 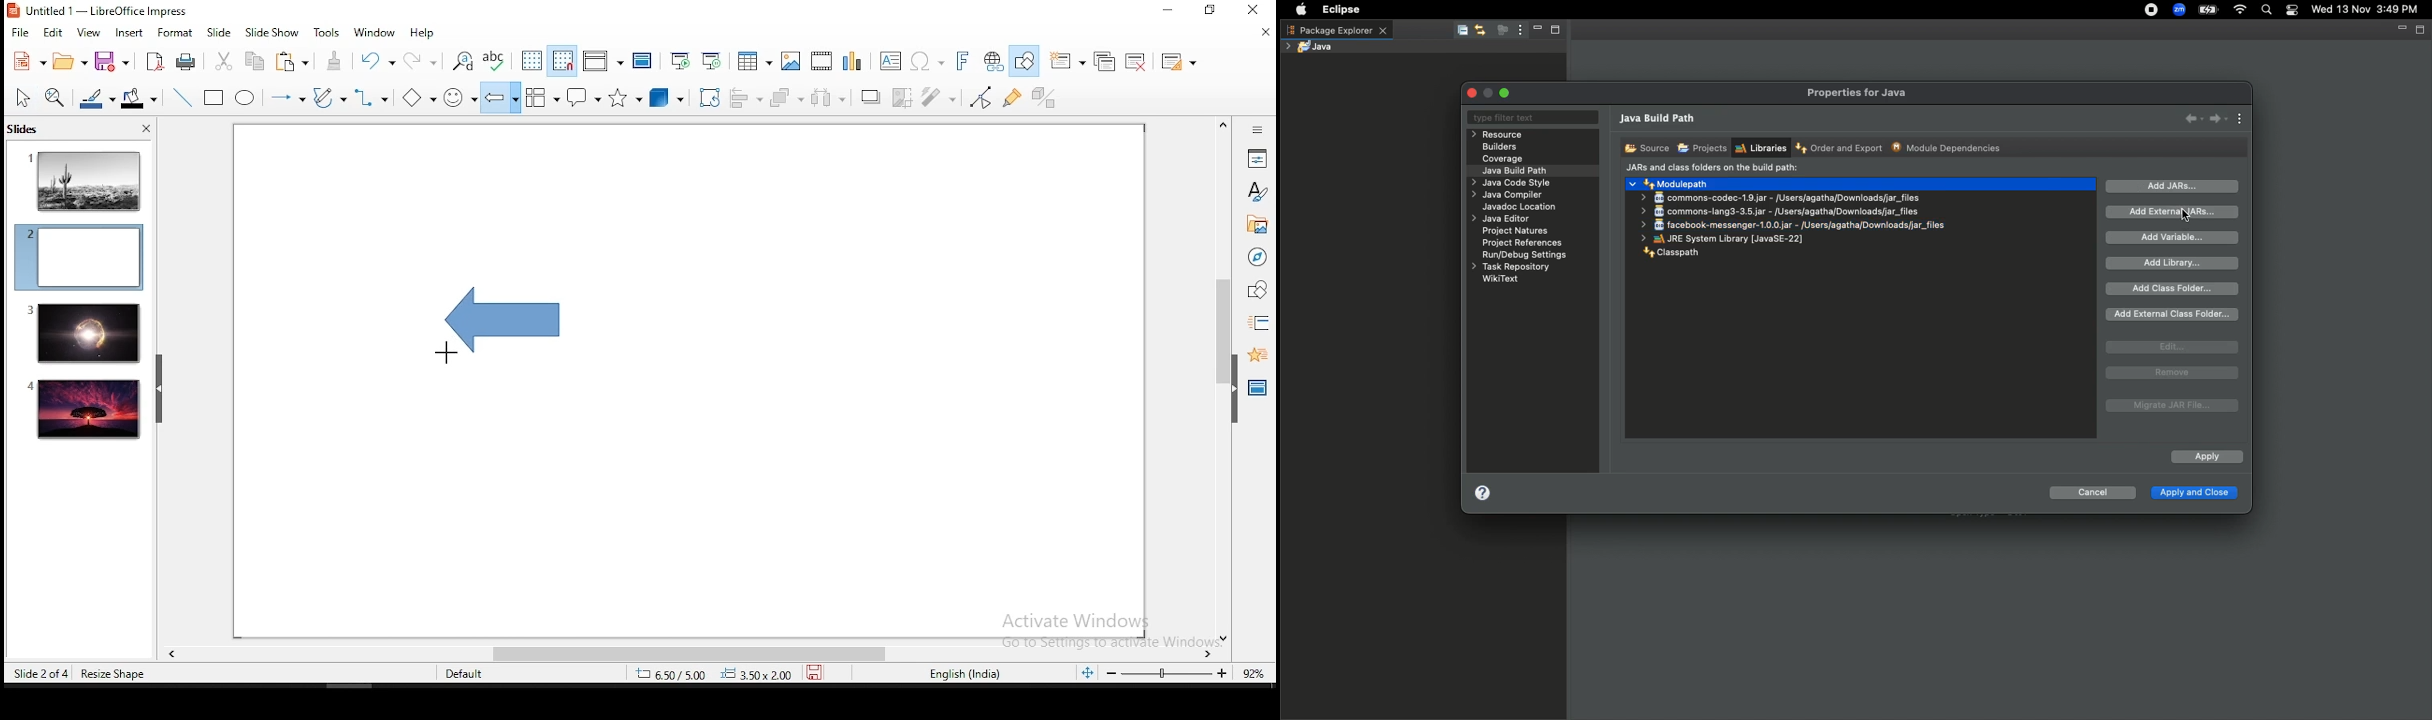 What do you see at coordinates (667, 99) in the screenshot?
I see `3D objects` at bounding box center [667, 99].